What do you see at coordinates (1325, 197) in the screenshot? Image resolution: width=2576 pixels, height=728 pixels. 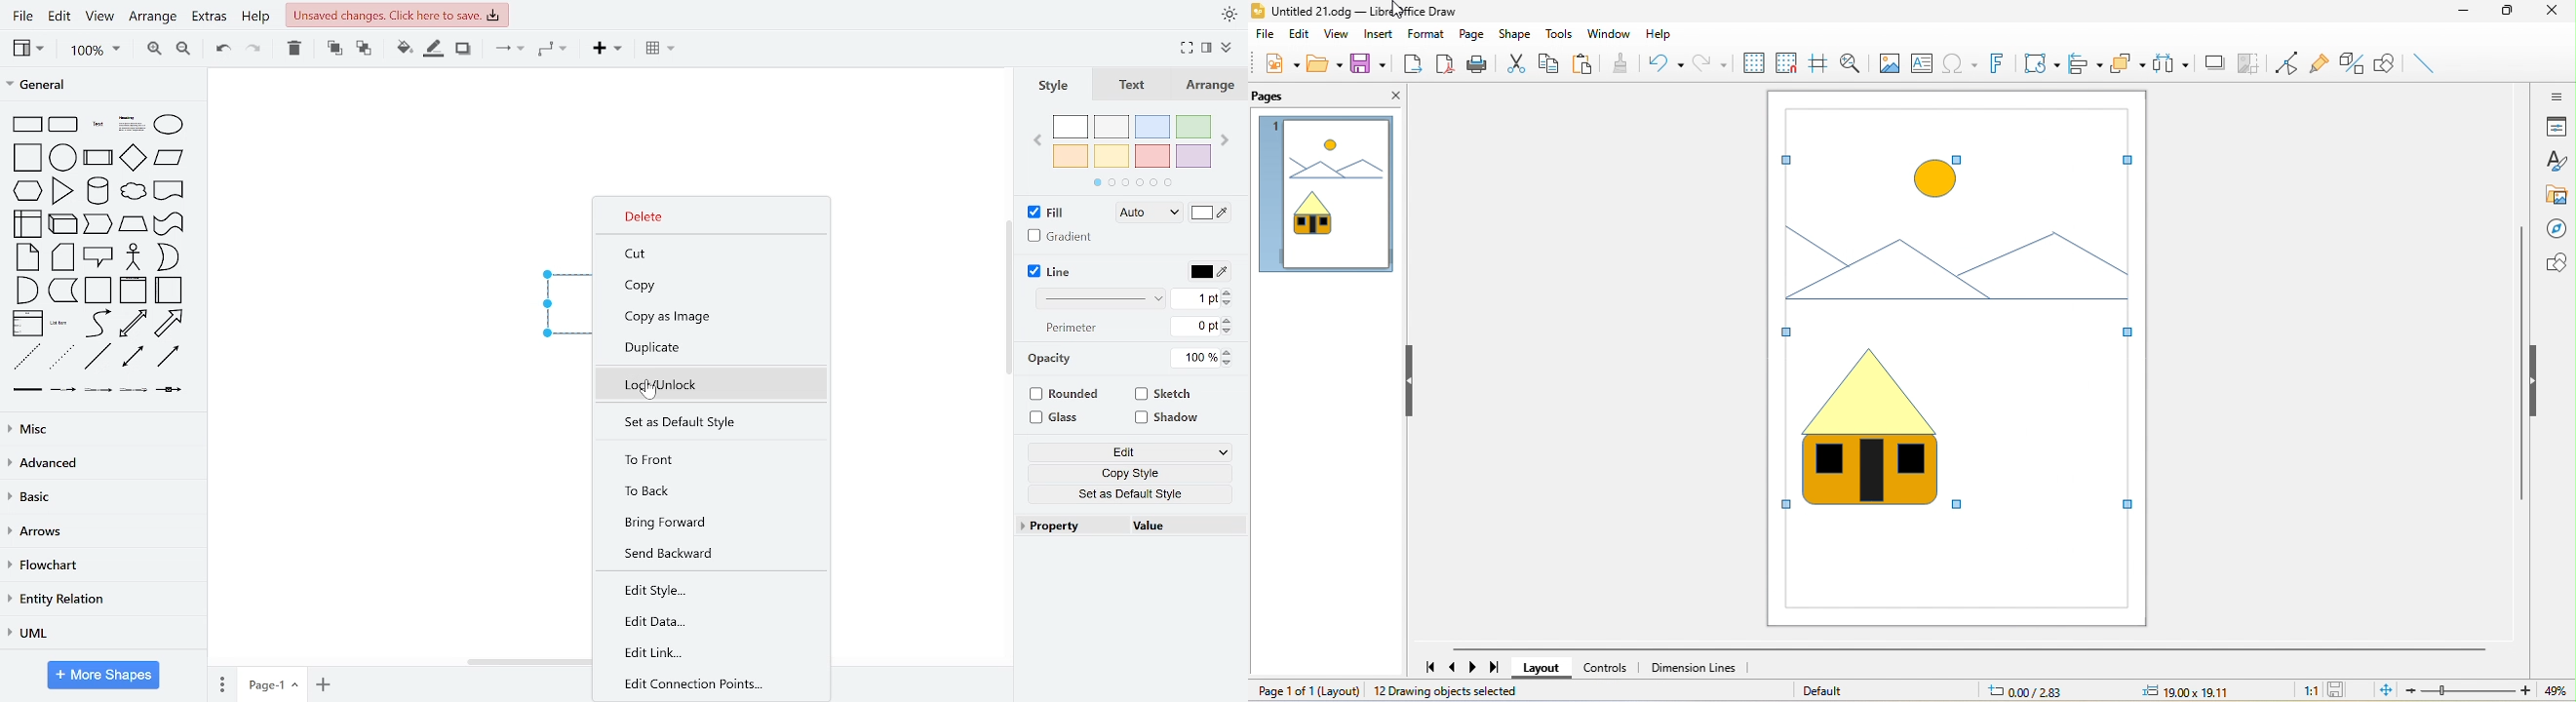 I see `page preview` at bounding box center [1325, 197].